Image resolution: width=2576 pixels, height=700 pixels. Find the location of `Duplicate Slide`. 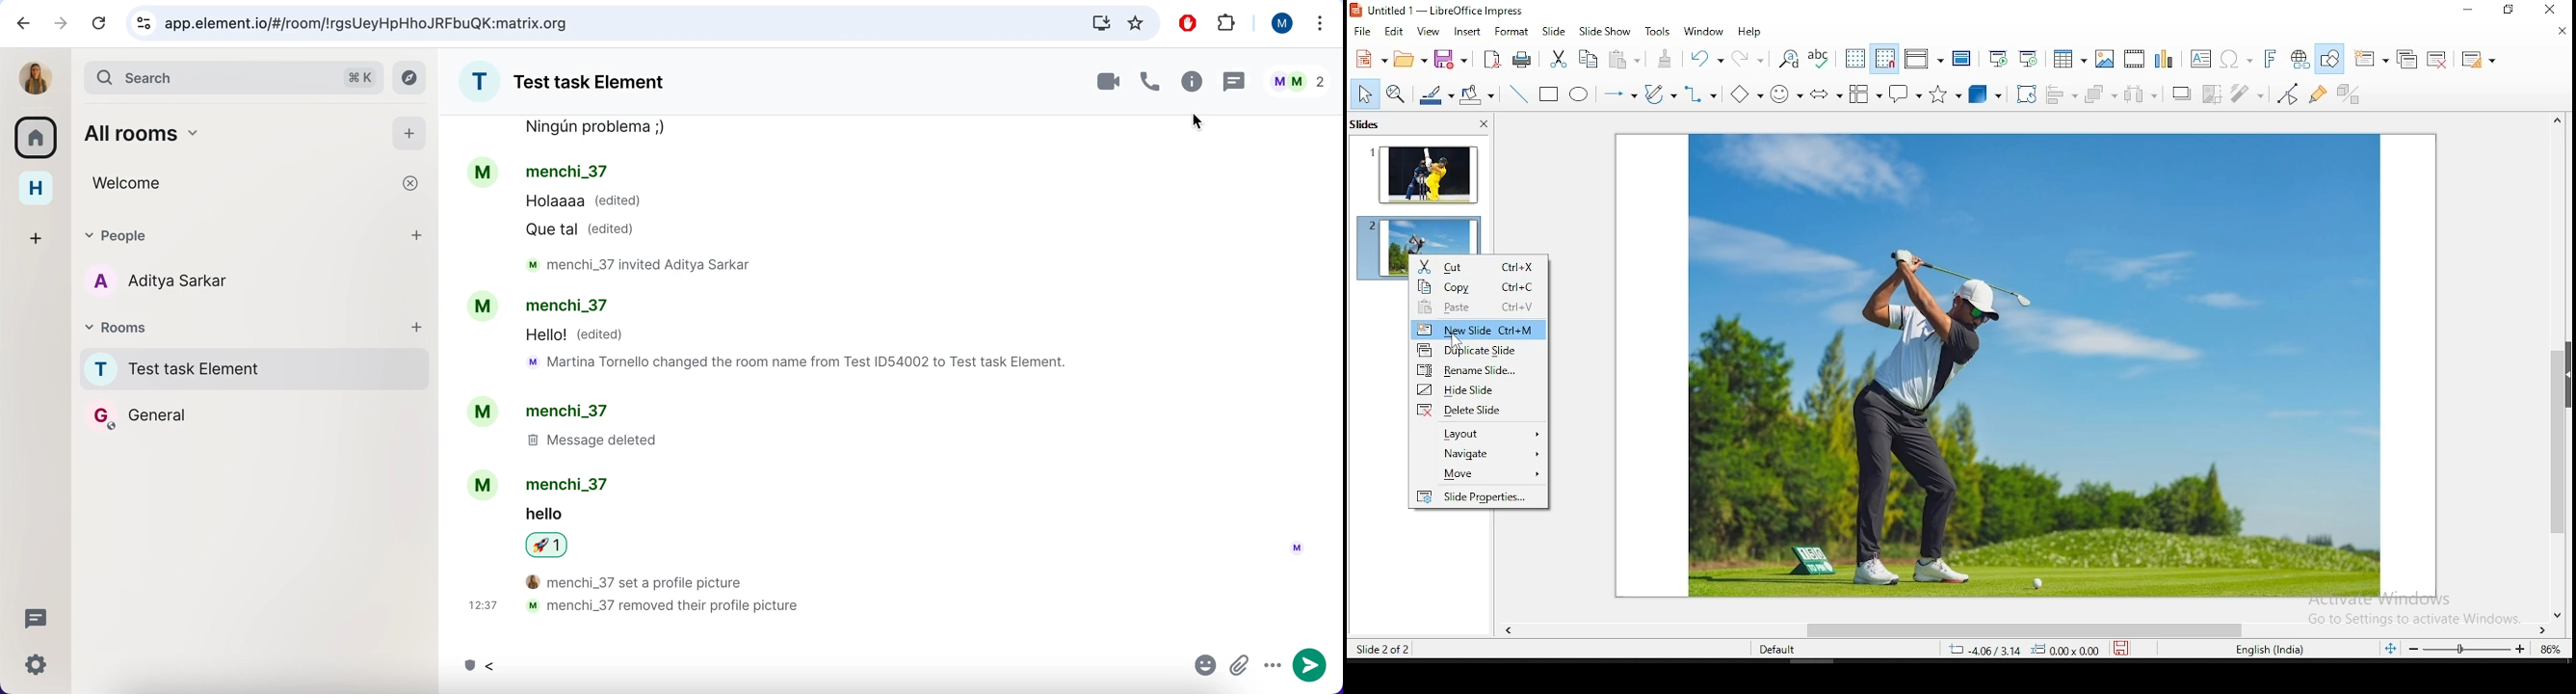

Duplicate Slide is located at coordinates (1479, 351).